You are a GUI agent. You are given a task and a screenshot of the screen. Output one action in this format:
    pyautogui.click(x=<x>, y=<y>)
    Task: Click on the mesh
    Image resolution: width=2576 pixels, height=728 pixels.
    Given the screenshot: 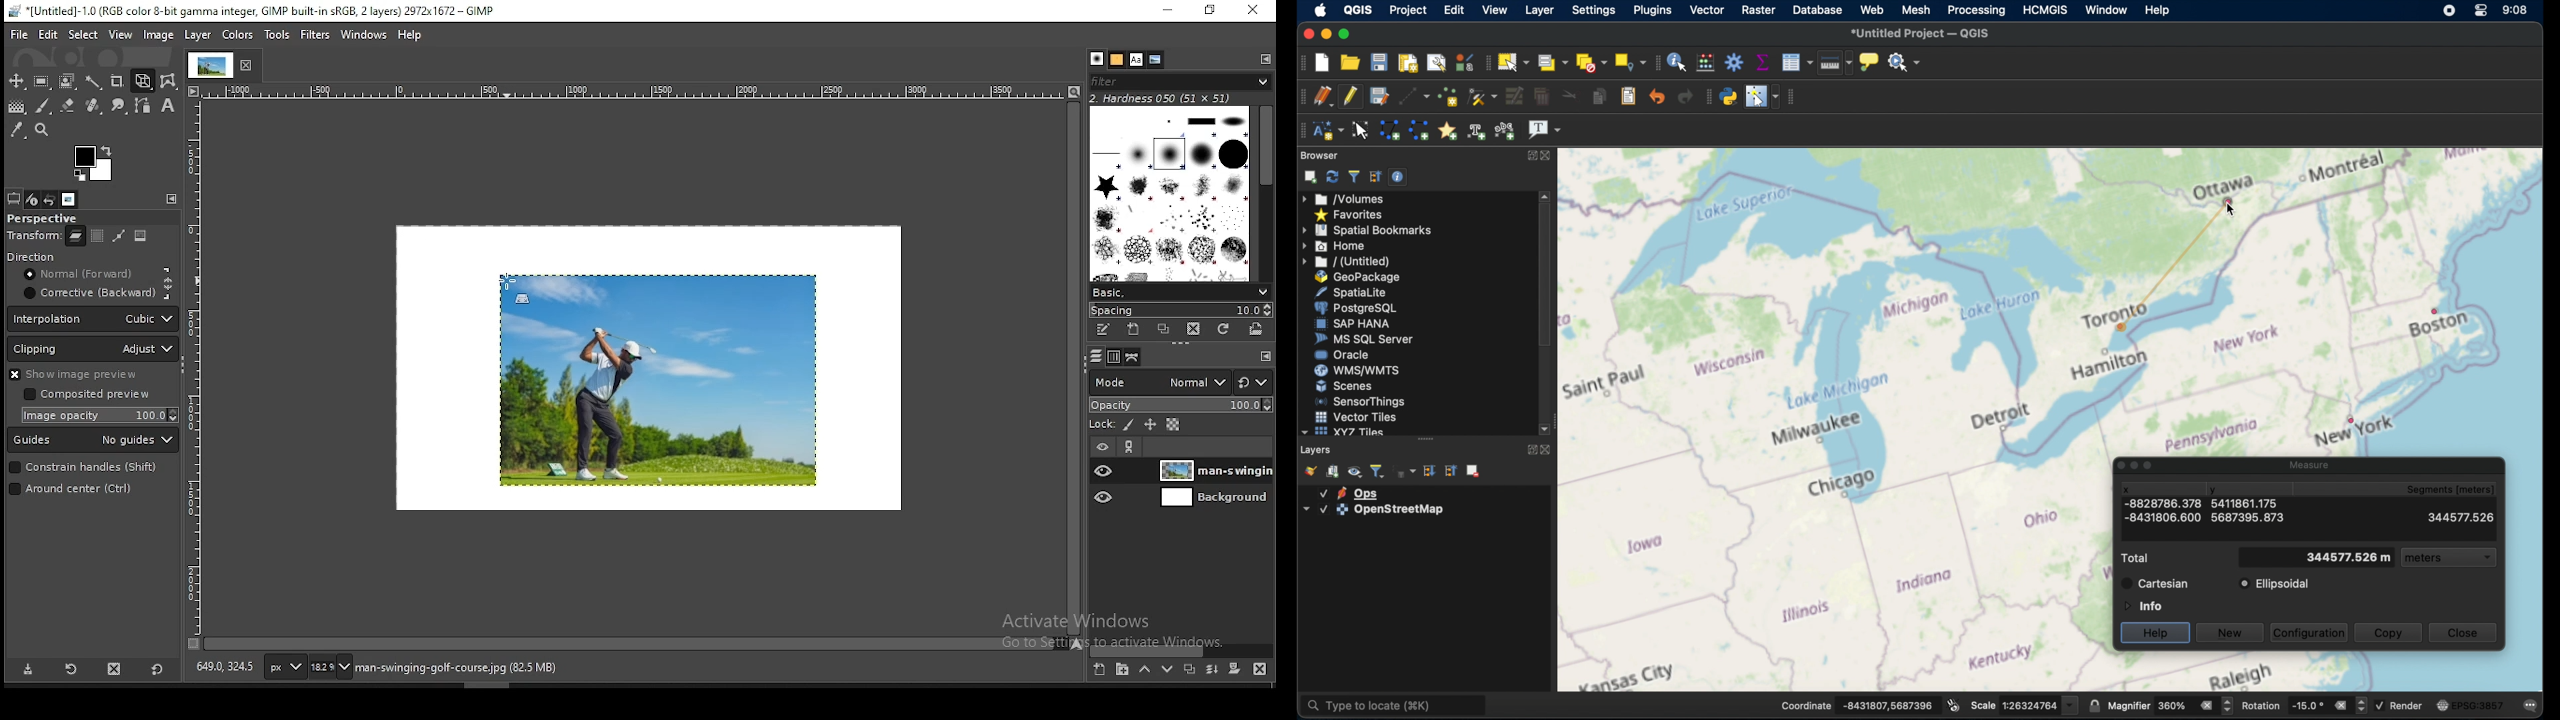 What is the action you would take?
    pyautogui.click(x=1916, y=10)
    